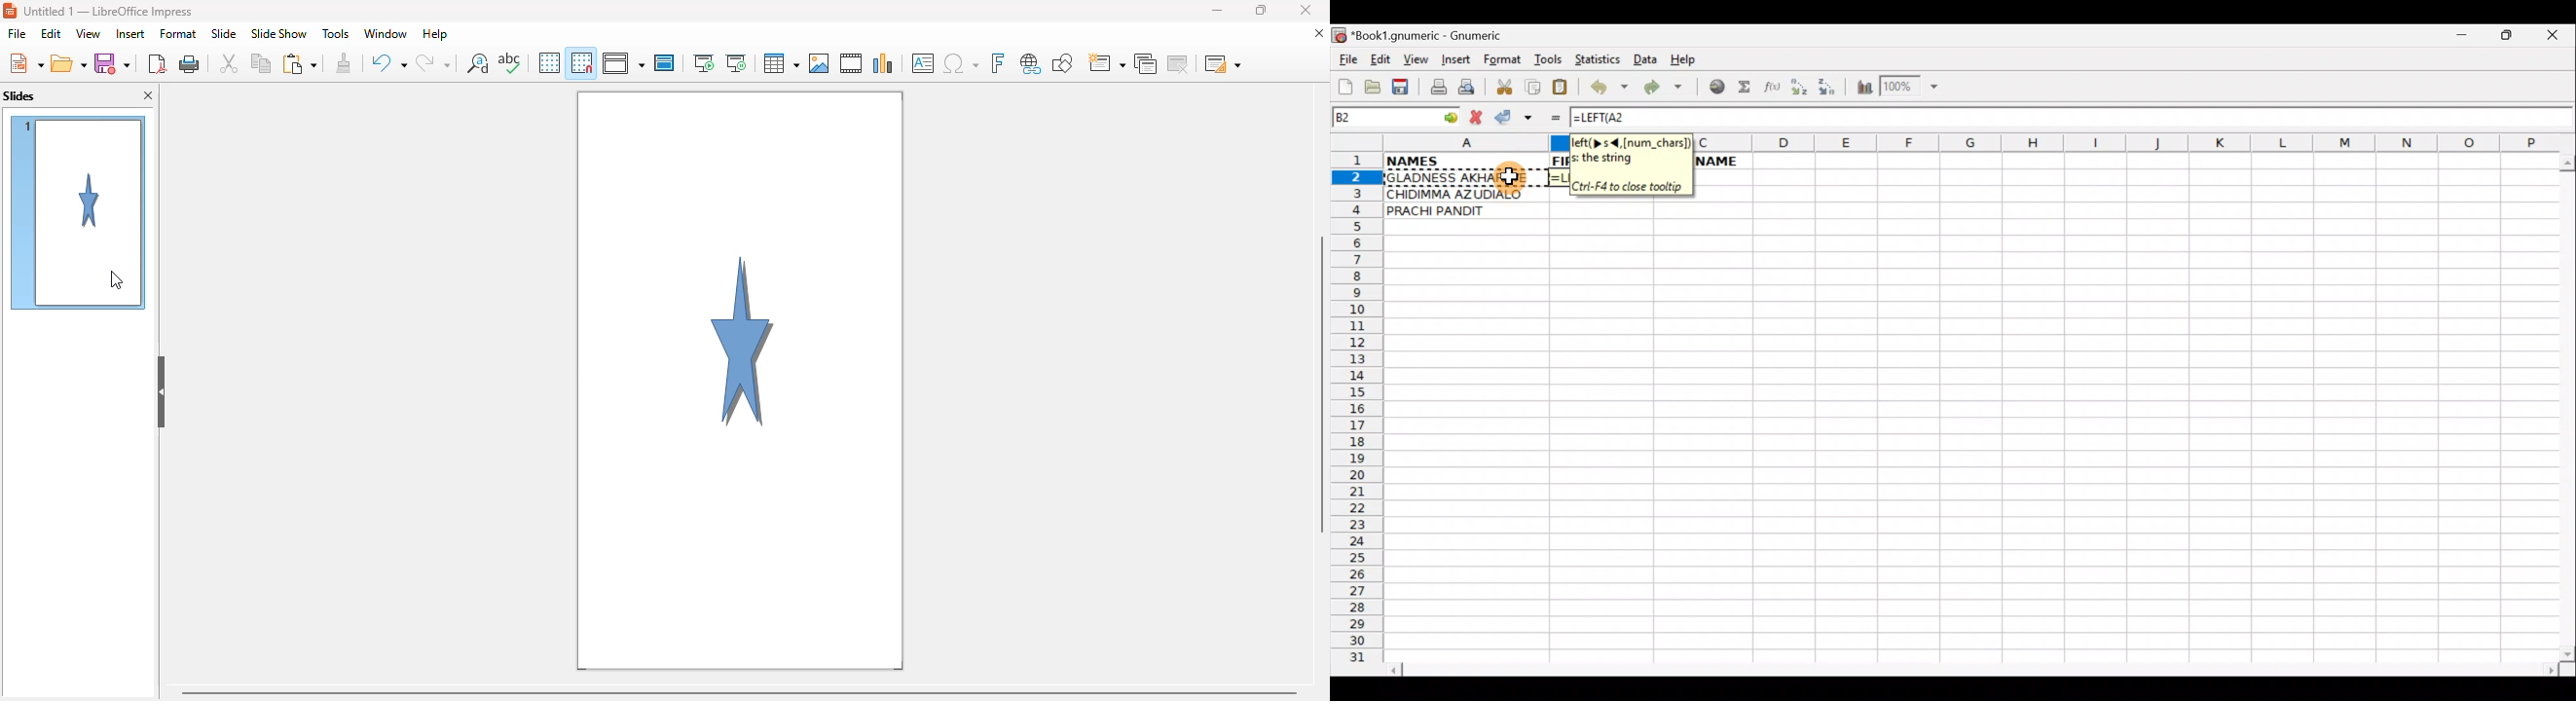 The height and width of the screenshot is (728, 2576). Describe the element at coordinates (1803, 90) in the screenshot. I see `Sort Ascending order` at that location.